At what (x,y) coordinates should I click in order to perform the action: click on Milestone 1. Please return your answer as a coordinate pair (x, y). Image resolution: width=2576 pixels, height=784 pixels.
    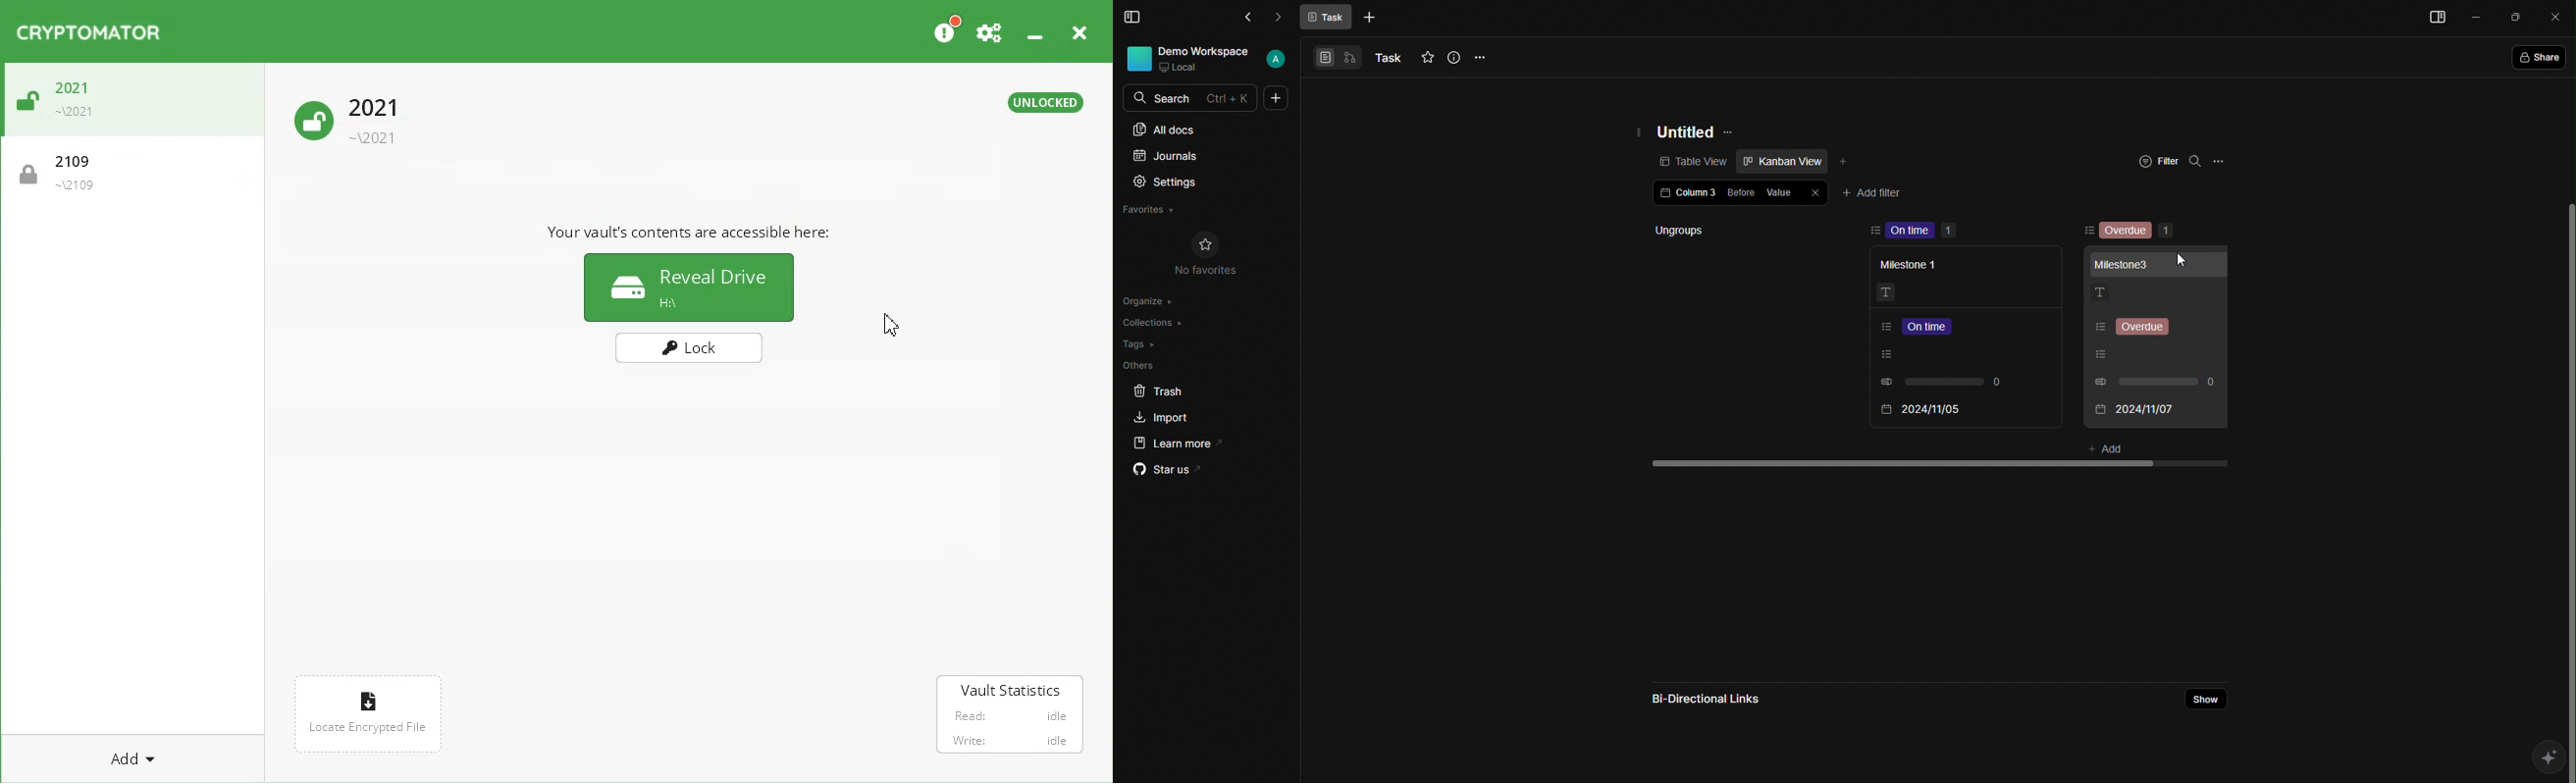
    Looking at the image, I should click on (1916, 265).